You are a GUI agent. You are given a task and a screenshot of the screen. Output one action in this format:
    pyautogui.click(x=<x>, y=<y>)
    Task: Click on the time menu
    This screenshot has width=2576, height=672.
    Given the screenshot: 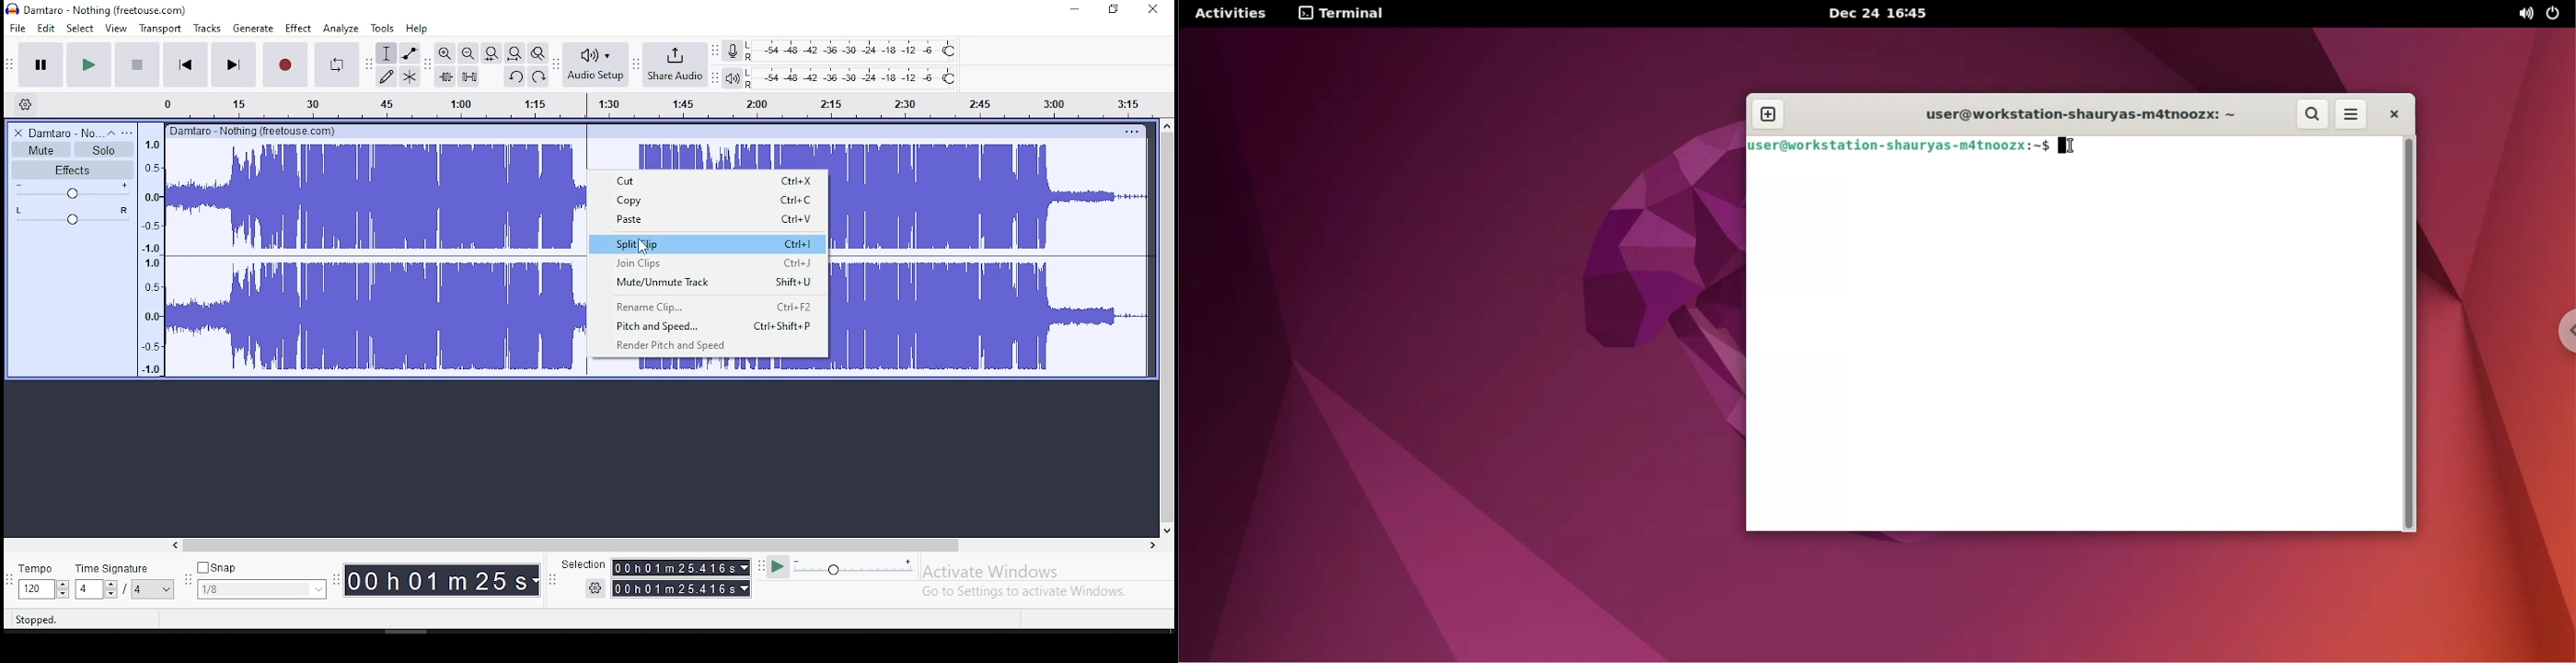 What is the action you would take?
    pyautogui.click(x=680, y=567)
    